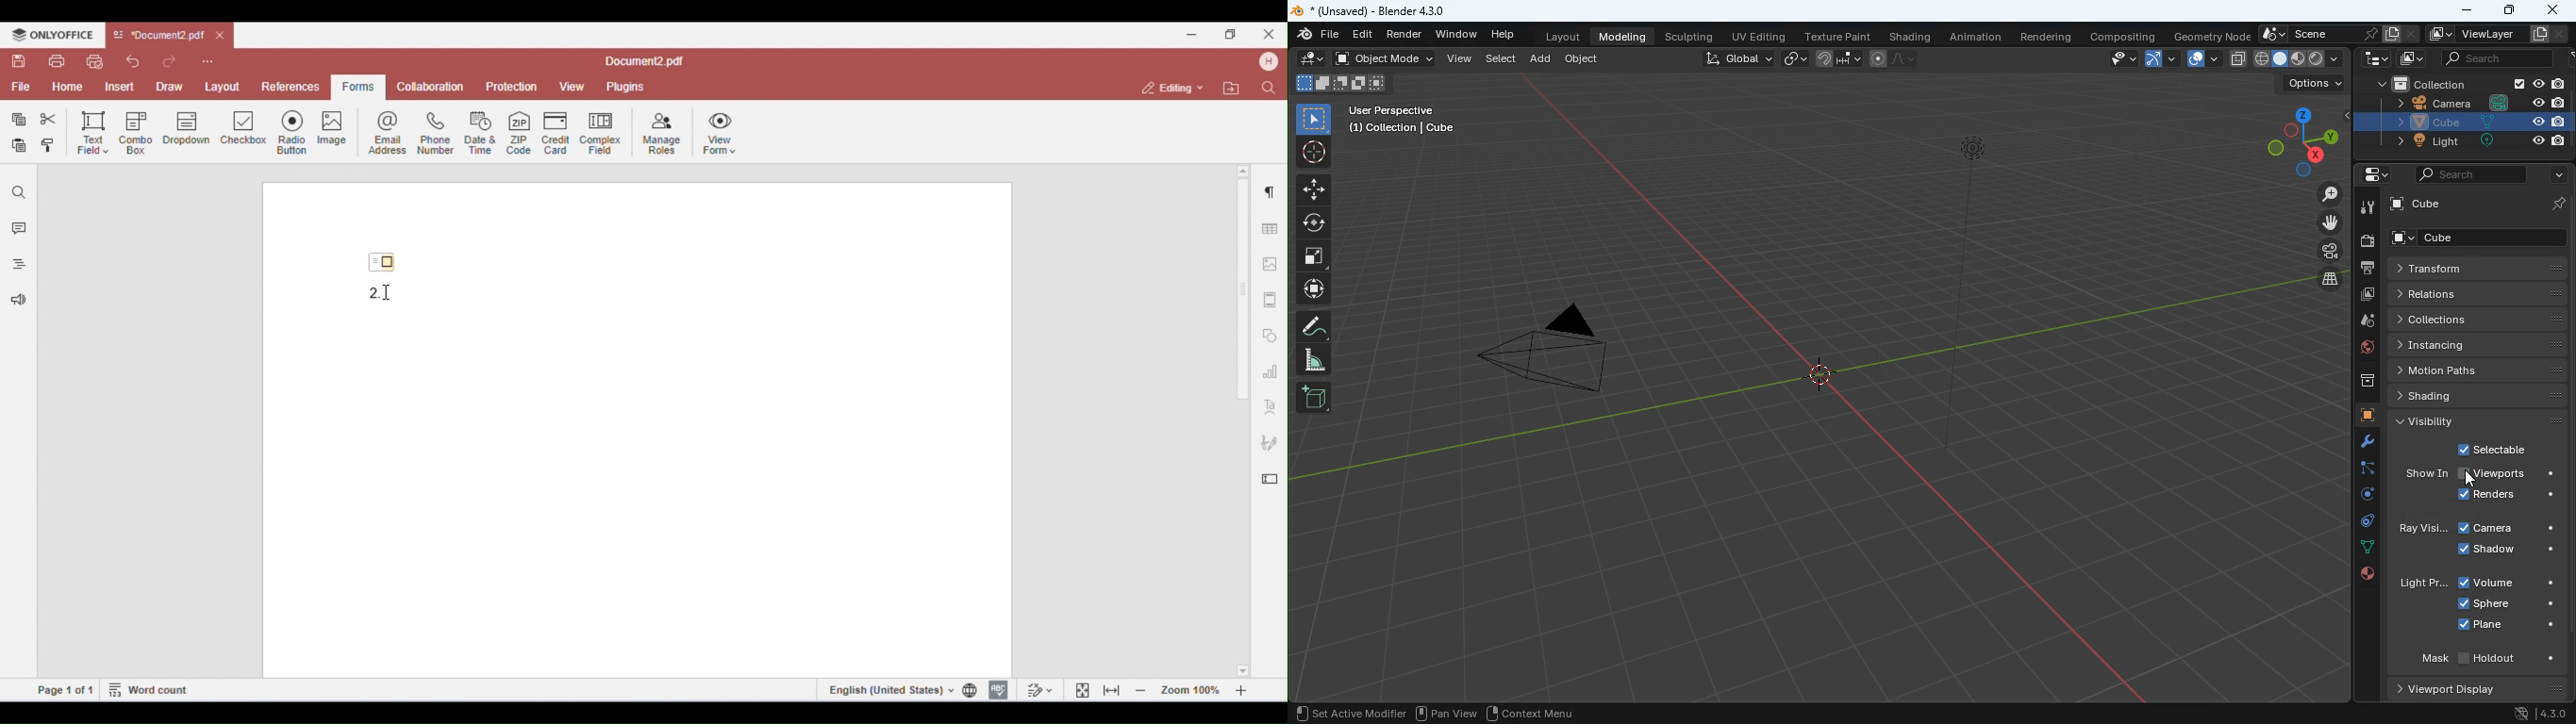 The image size is (2576, 728). Describe the element at coordinates (2472, 268) in the screenshot. I see `transform` at that location.